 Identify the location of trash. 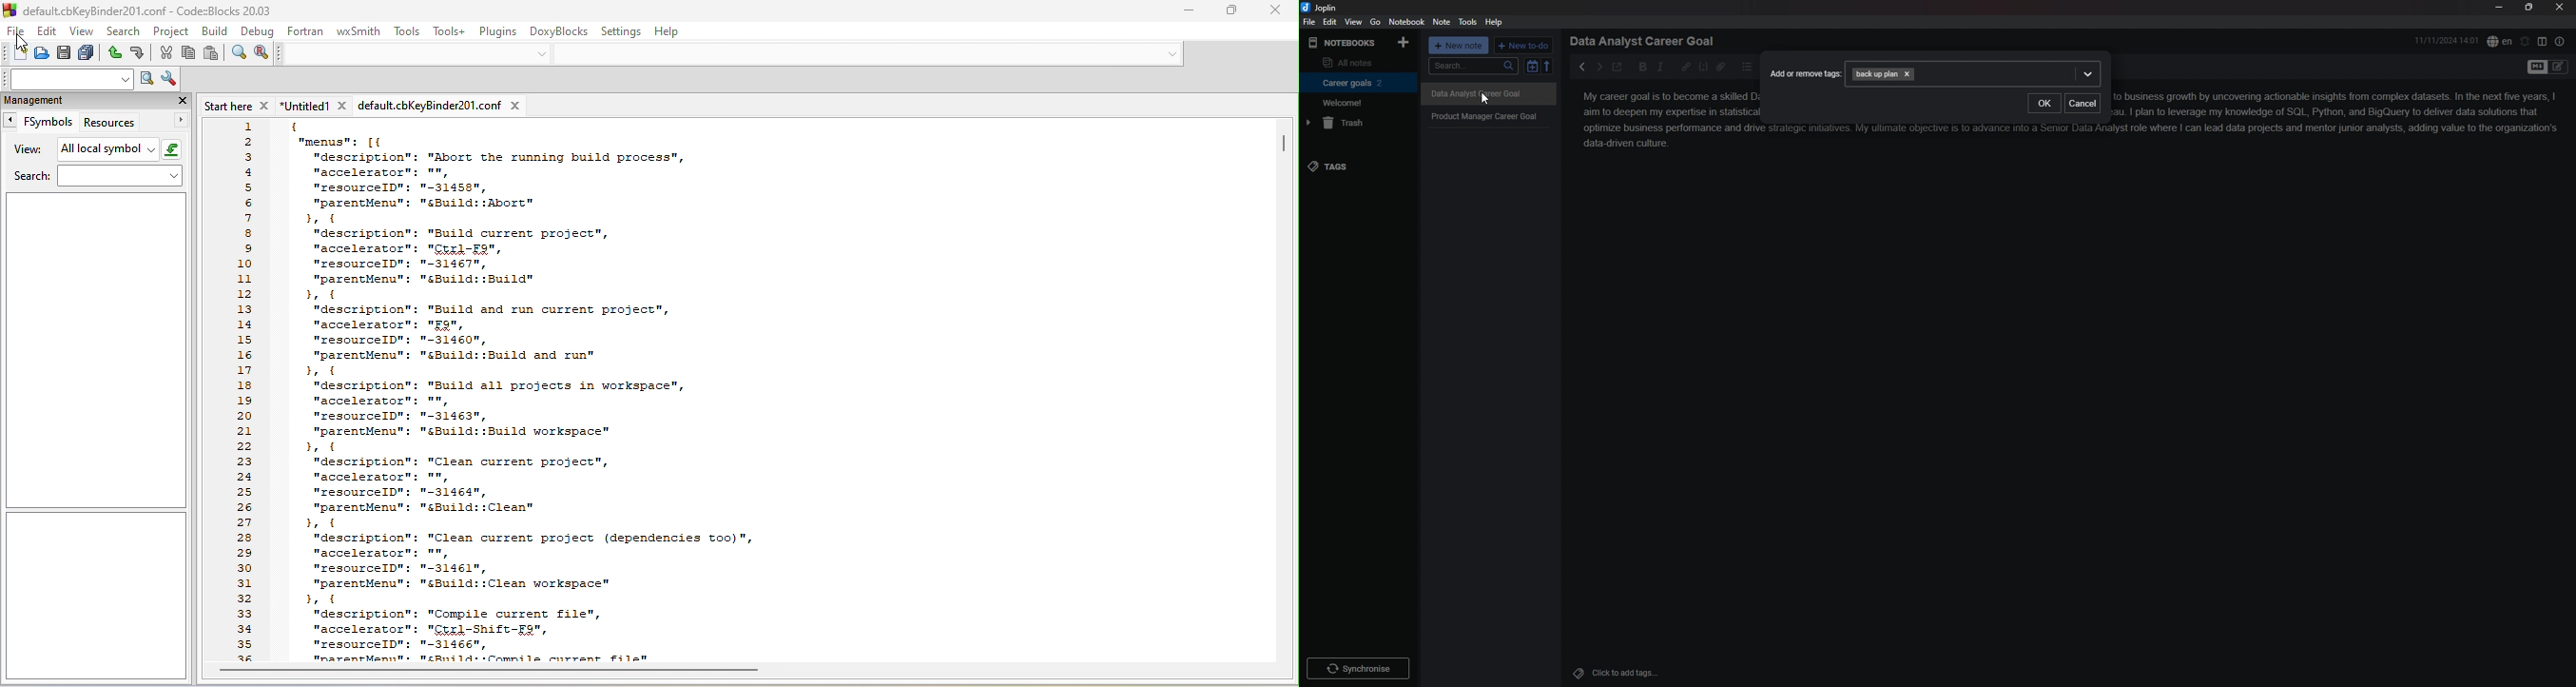
(1356, 122).